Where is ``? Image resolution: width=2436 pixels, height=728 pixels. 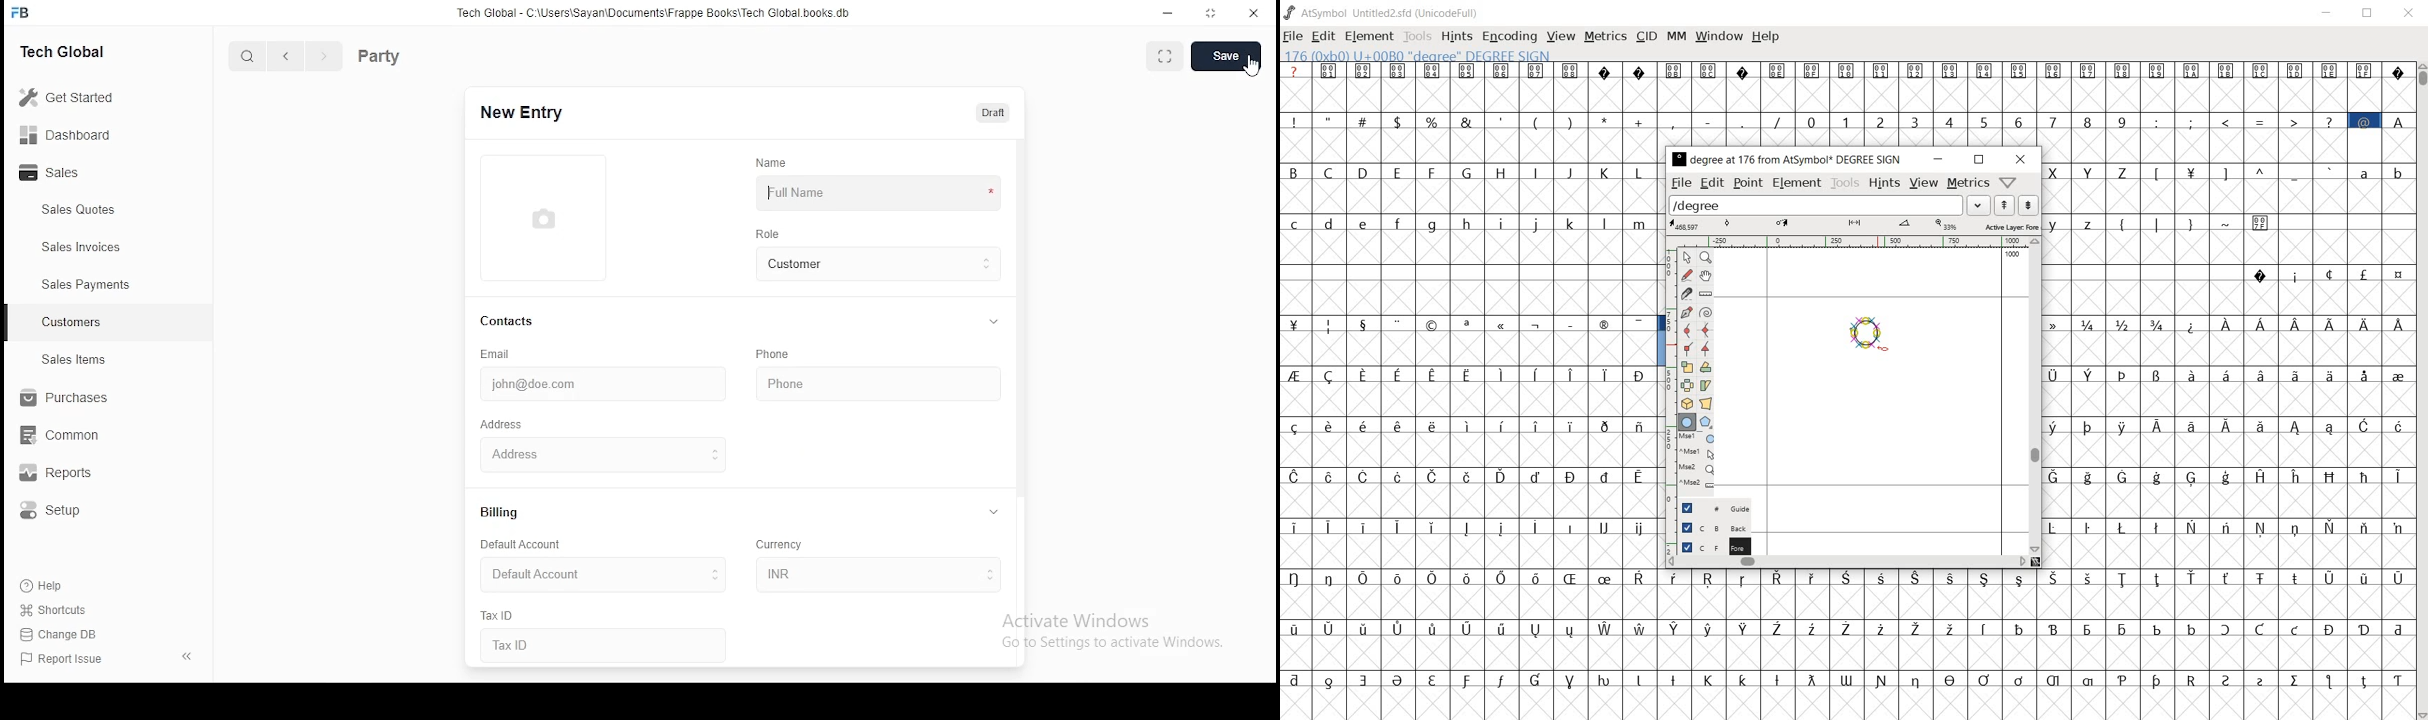  is located at coordinates (2226, 551).